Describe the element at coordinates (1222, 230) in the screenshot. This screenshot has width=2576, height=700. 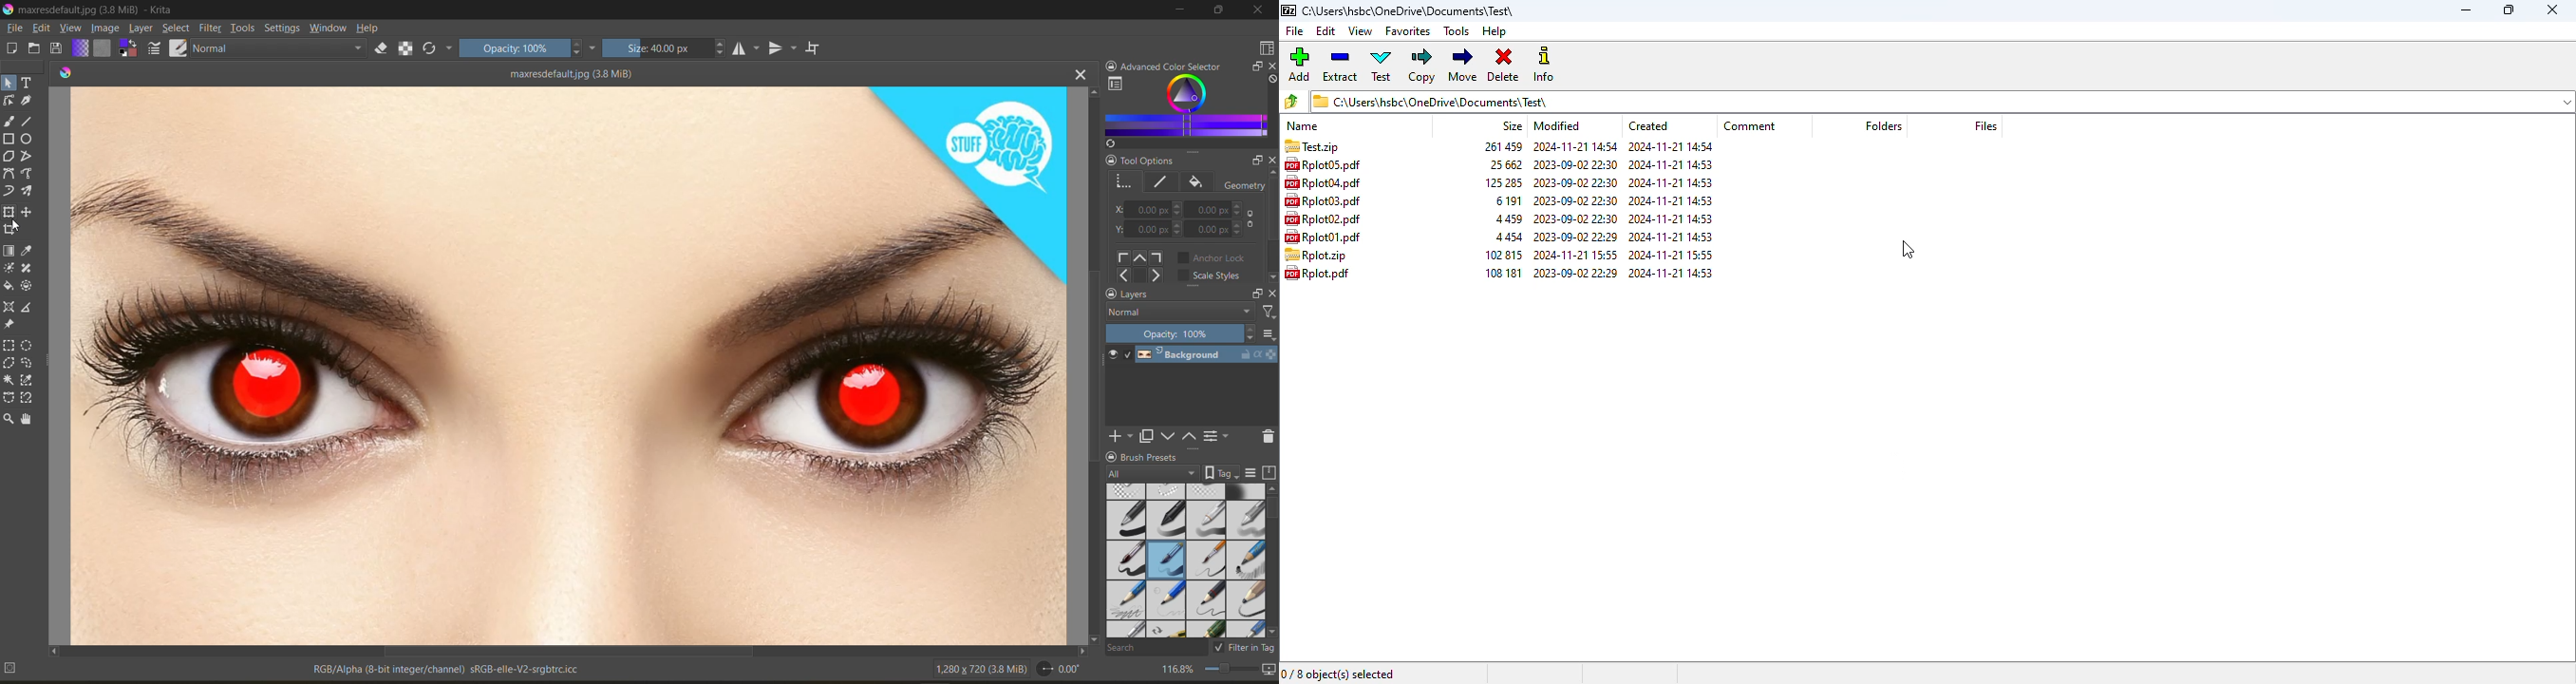
I see `xy axis` at that location.